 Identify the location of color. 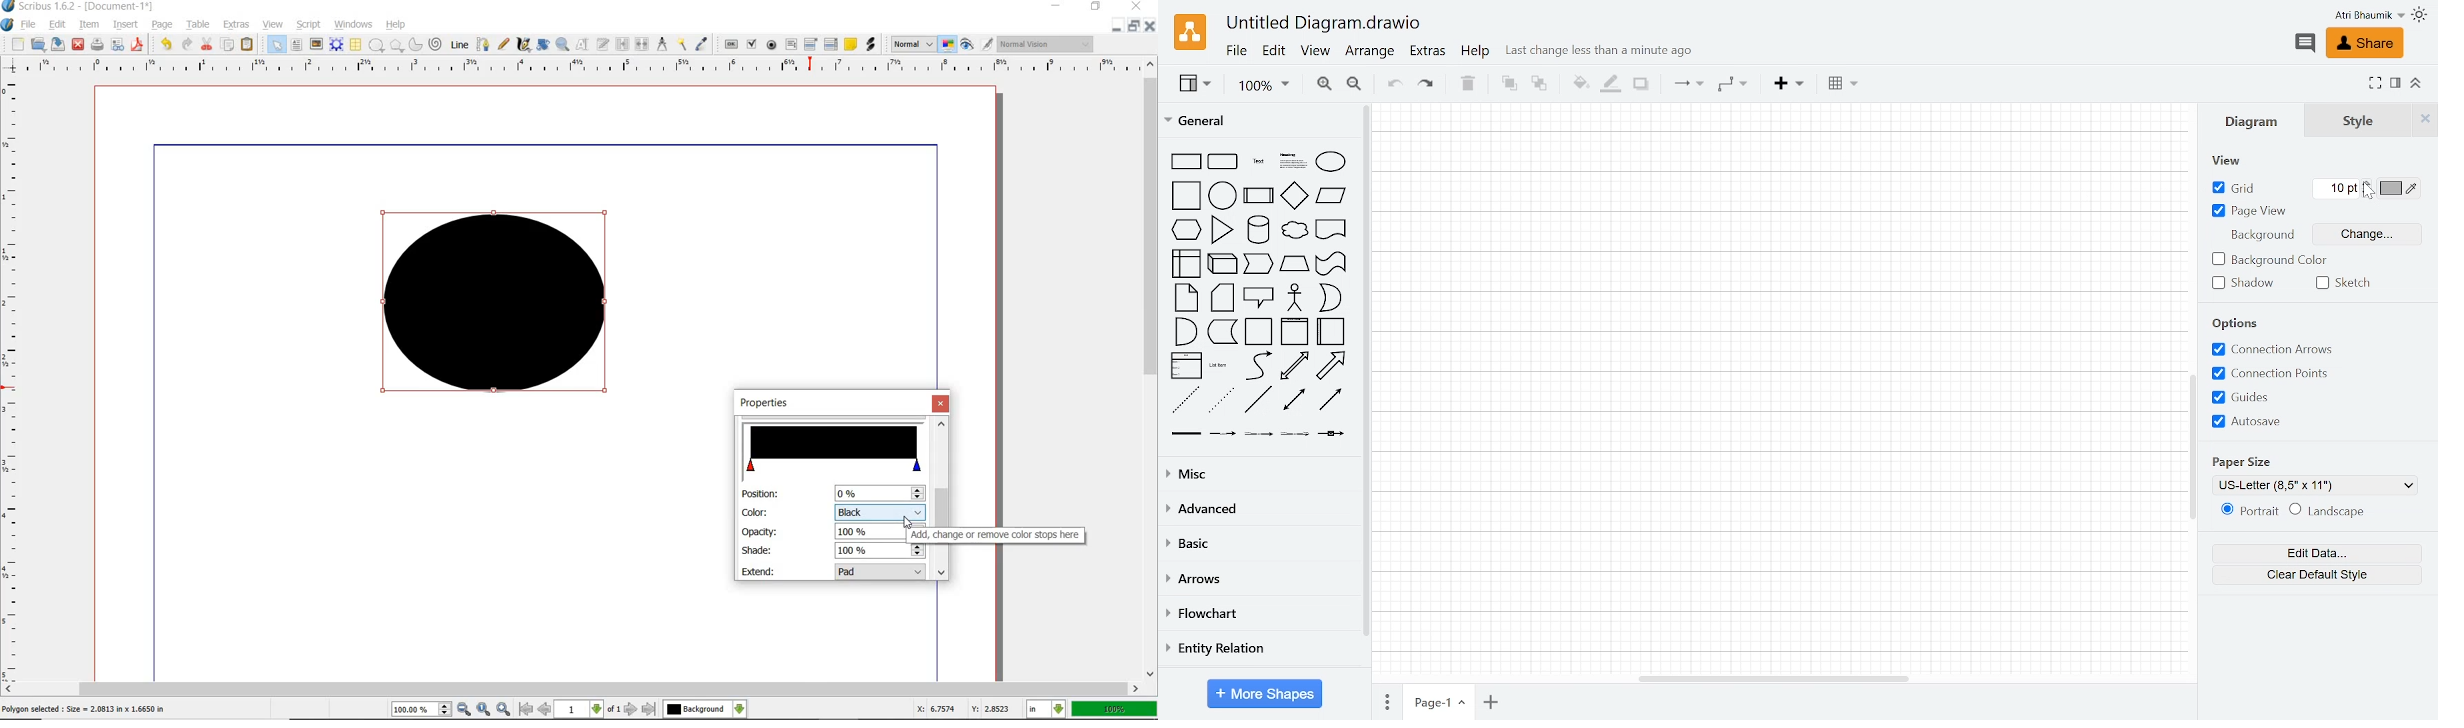
(881, 510).